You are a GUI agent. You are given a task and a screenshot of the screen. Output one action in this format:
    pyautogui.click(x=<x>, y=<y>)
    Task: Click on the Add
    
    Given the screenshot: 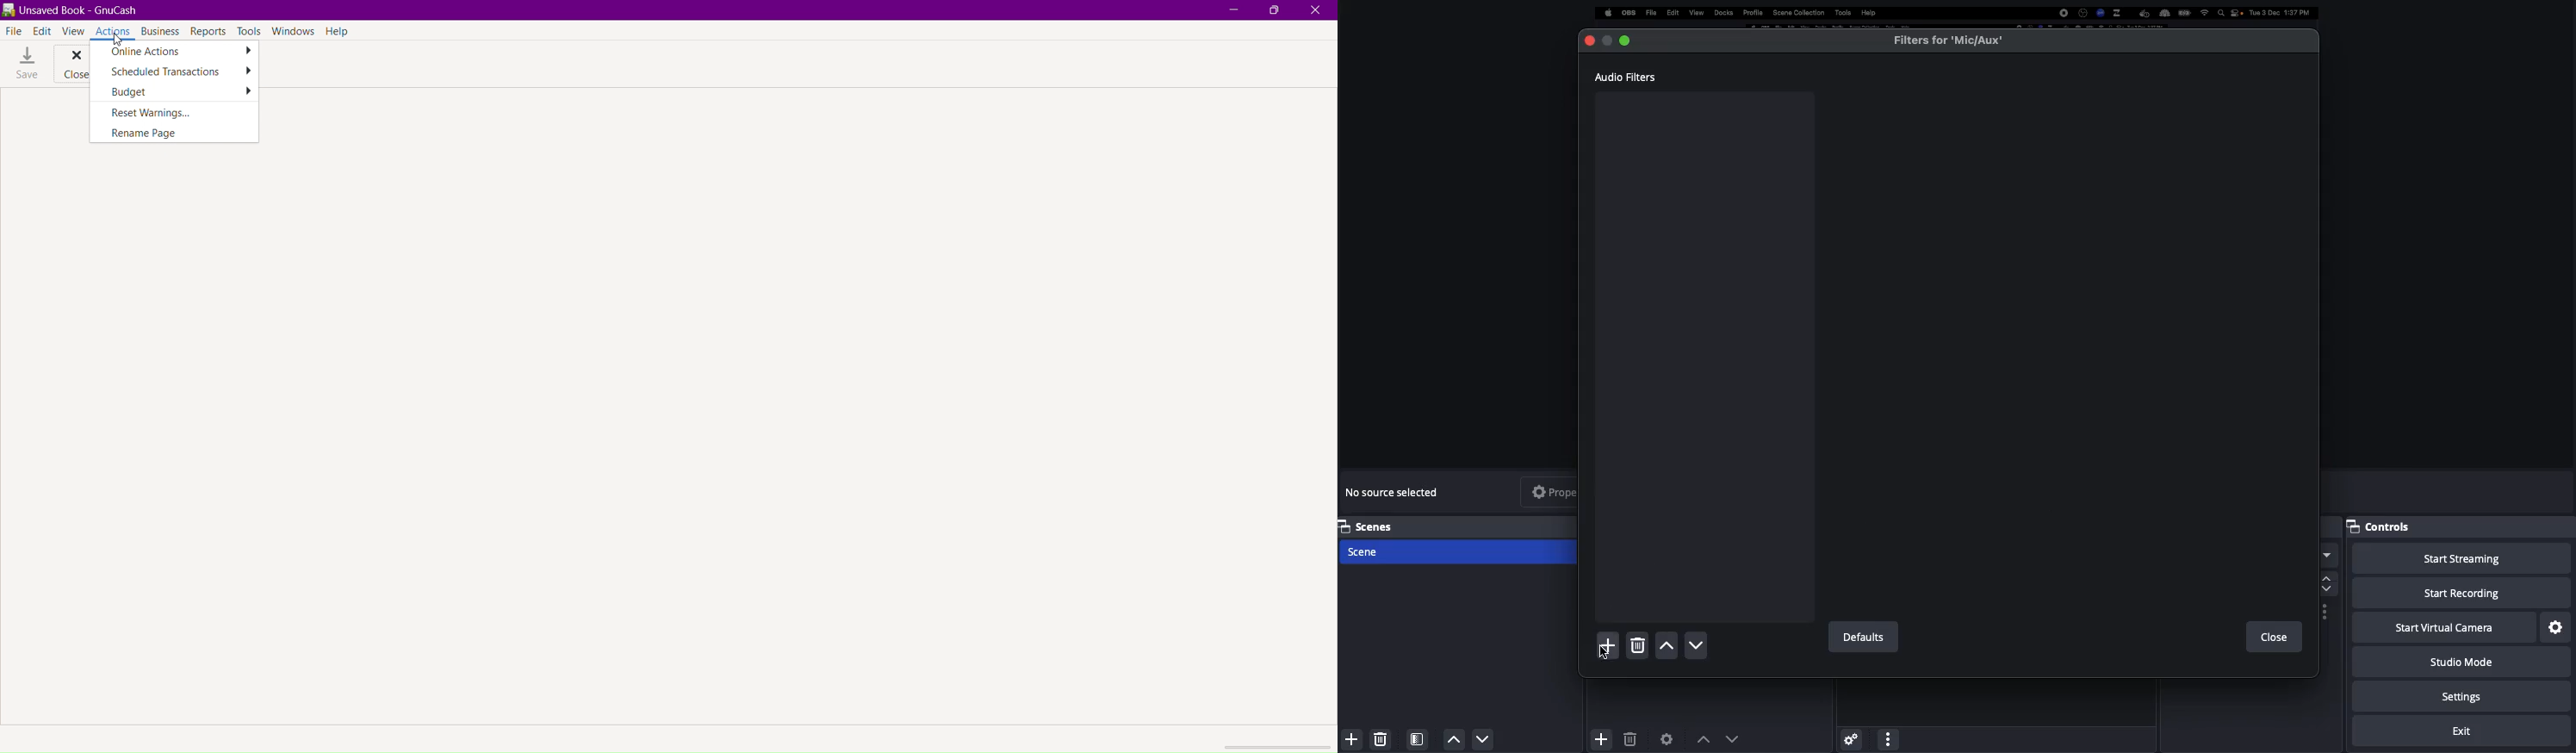 What is the action you would take?
    pyautogui.click(x=1606, y=644)
    